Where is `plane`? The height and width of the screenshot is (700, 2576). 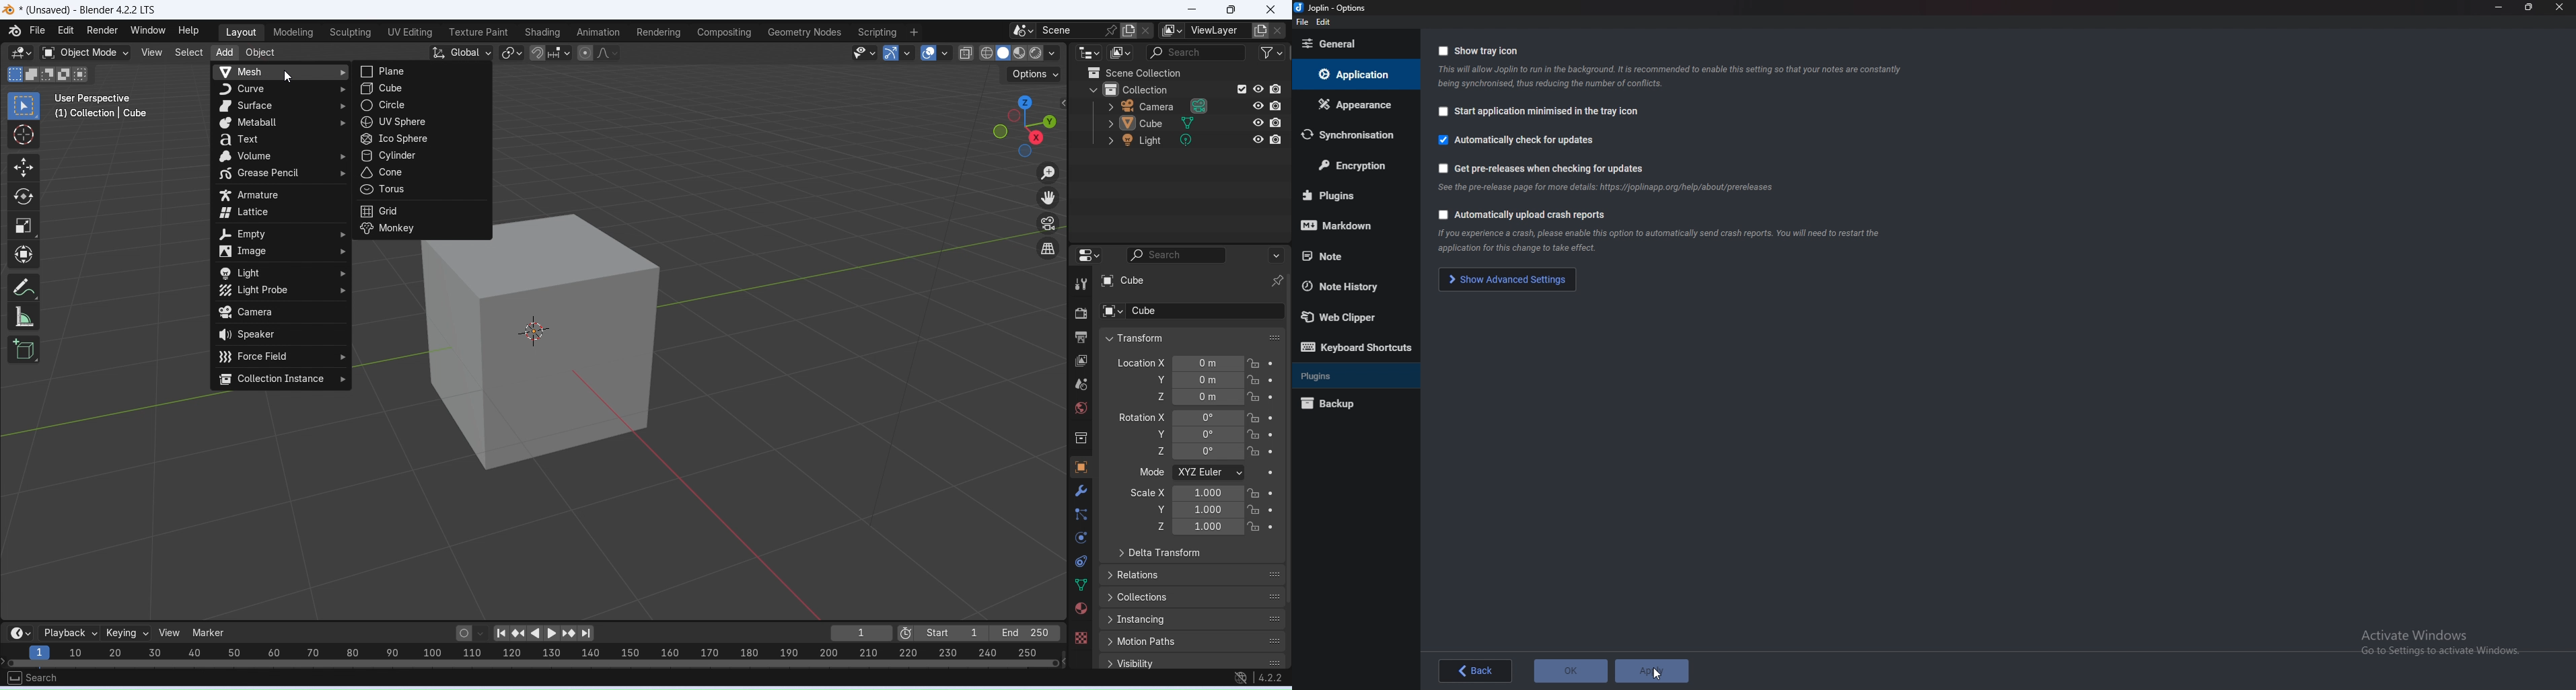
plane is located at coordinates (421, 71).